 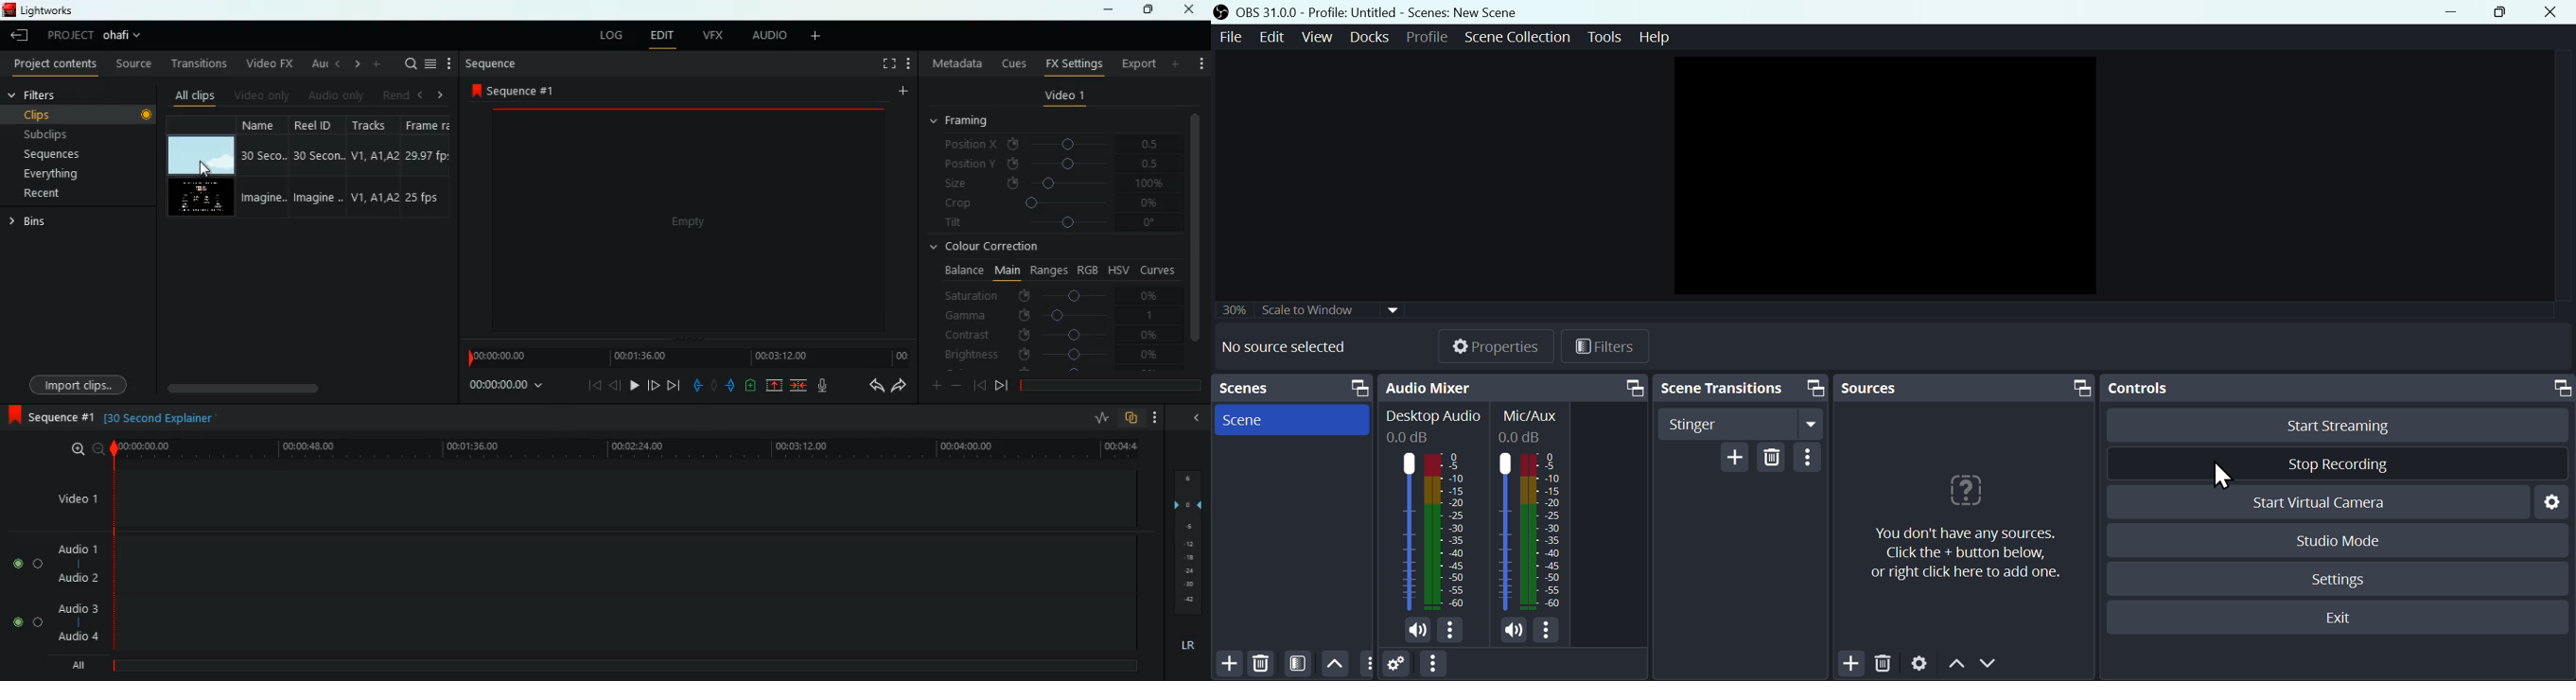 What do you see at coordinates (1369, 663) in the screenshot?
I see `More options` at bounding box center [1369, 663].